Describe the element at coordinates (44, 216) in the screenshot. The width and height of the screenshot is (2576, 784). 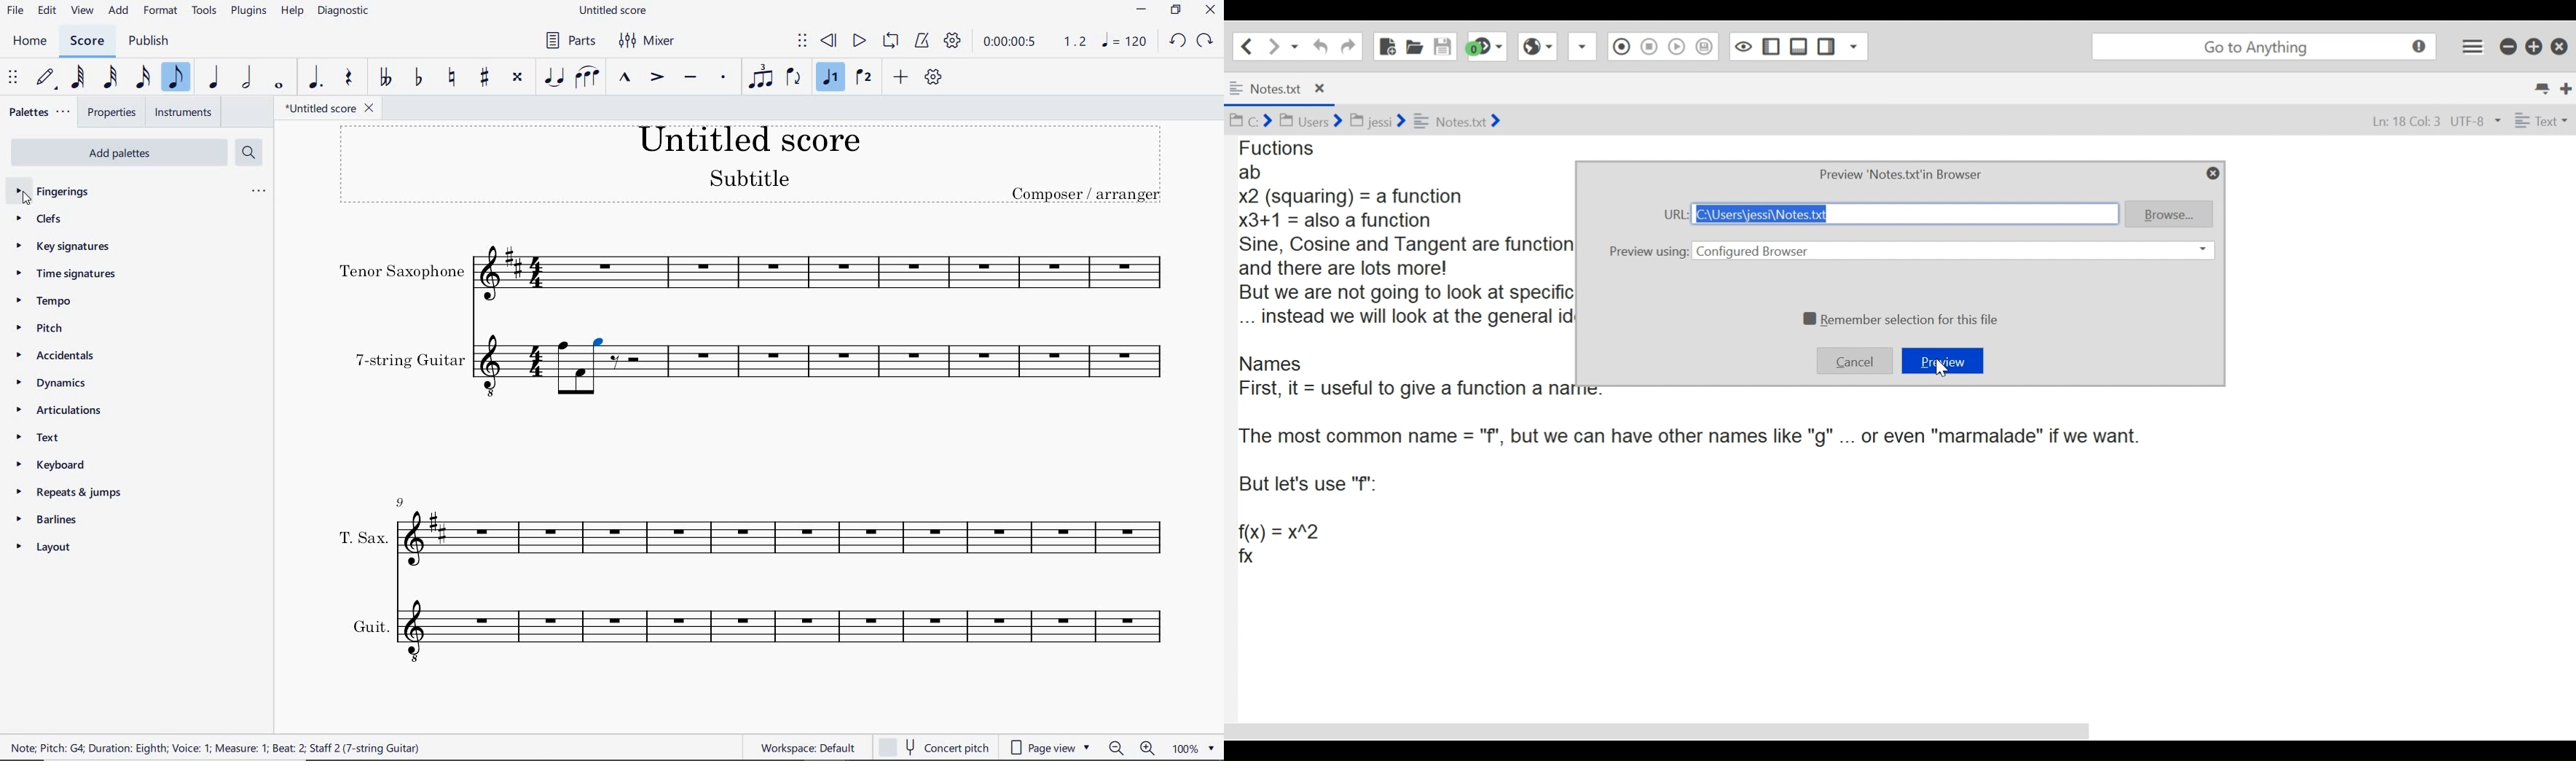
I see `CLEFS` at that location.